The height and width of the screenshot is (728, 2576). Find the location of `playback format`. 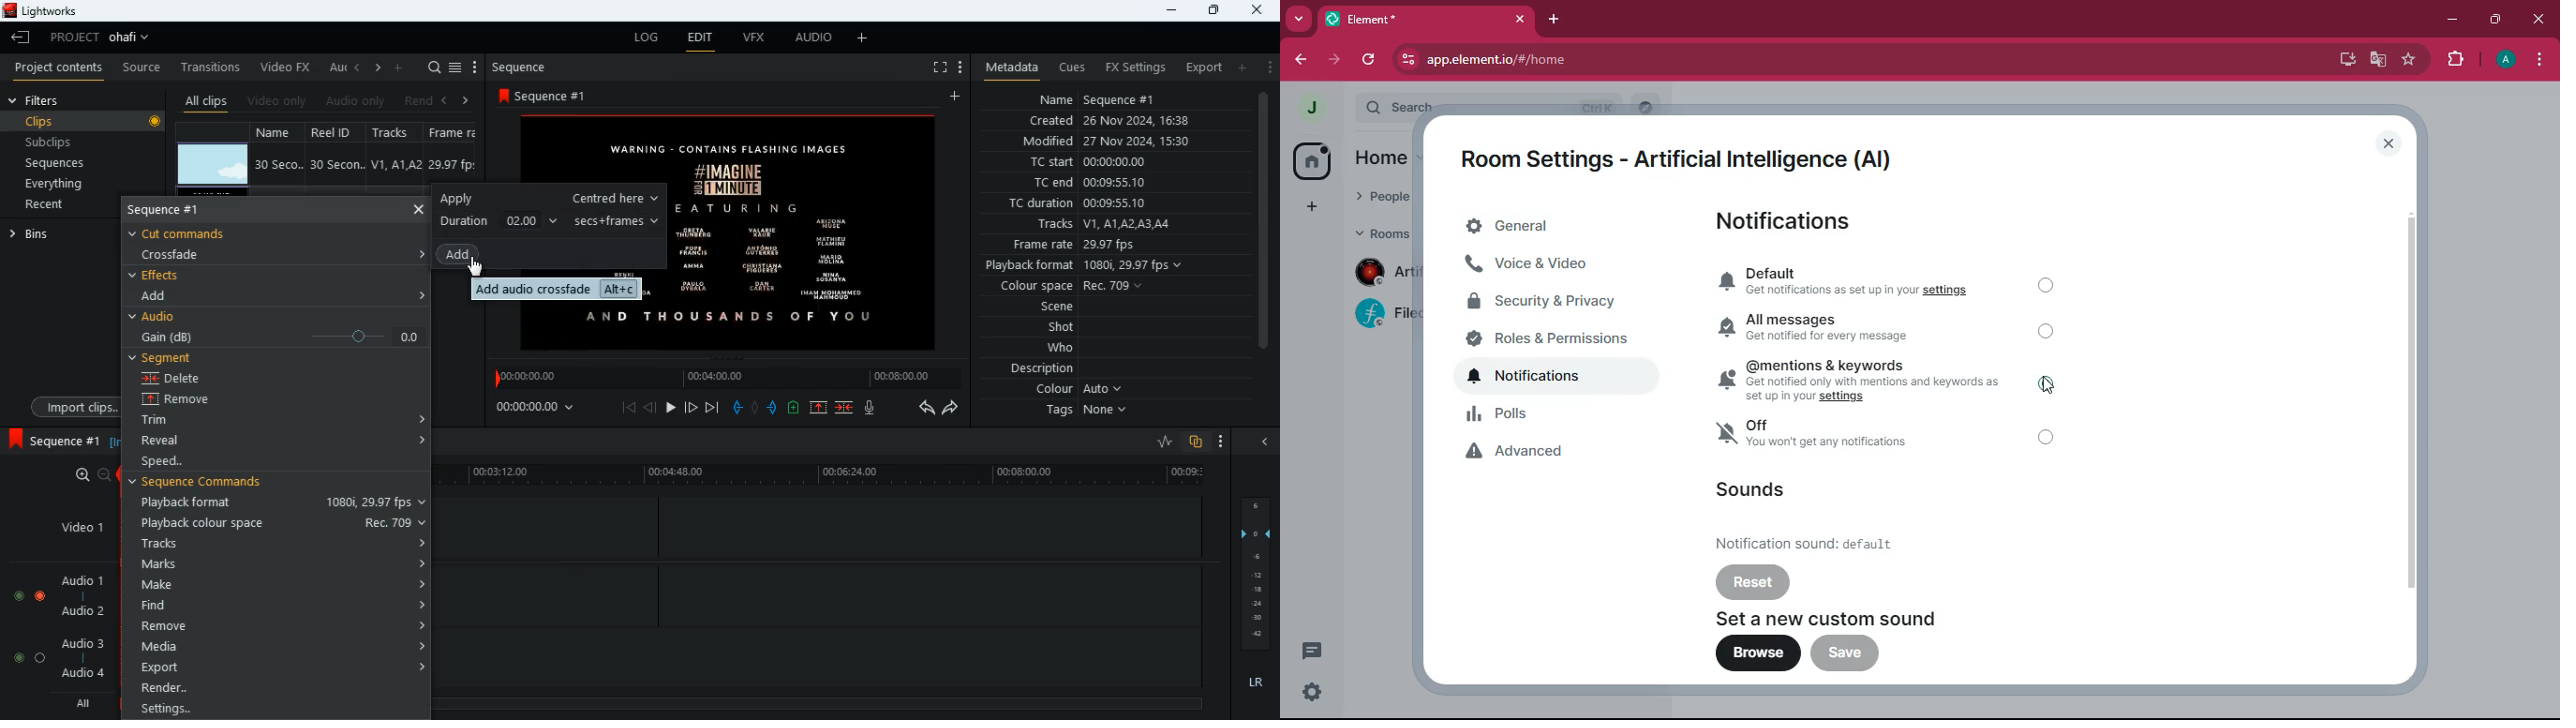

playback format is located at coordinates (278, 504).